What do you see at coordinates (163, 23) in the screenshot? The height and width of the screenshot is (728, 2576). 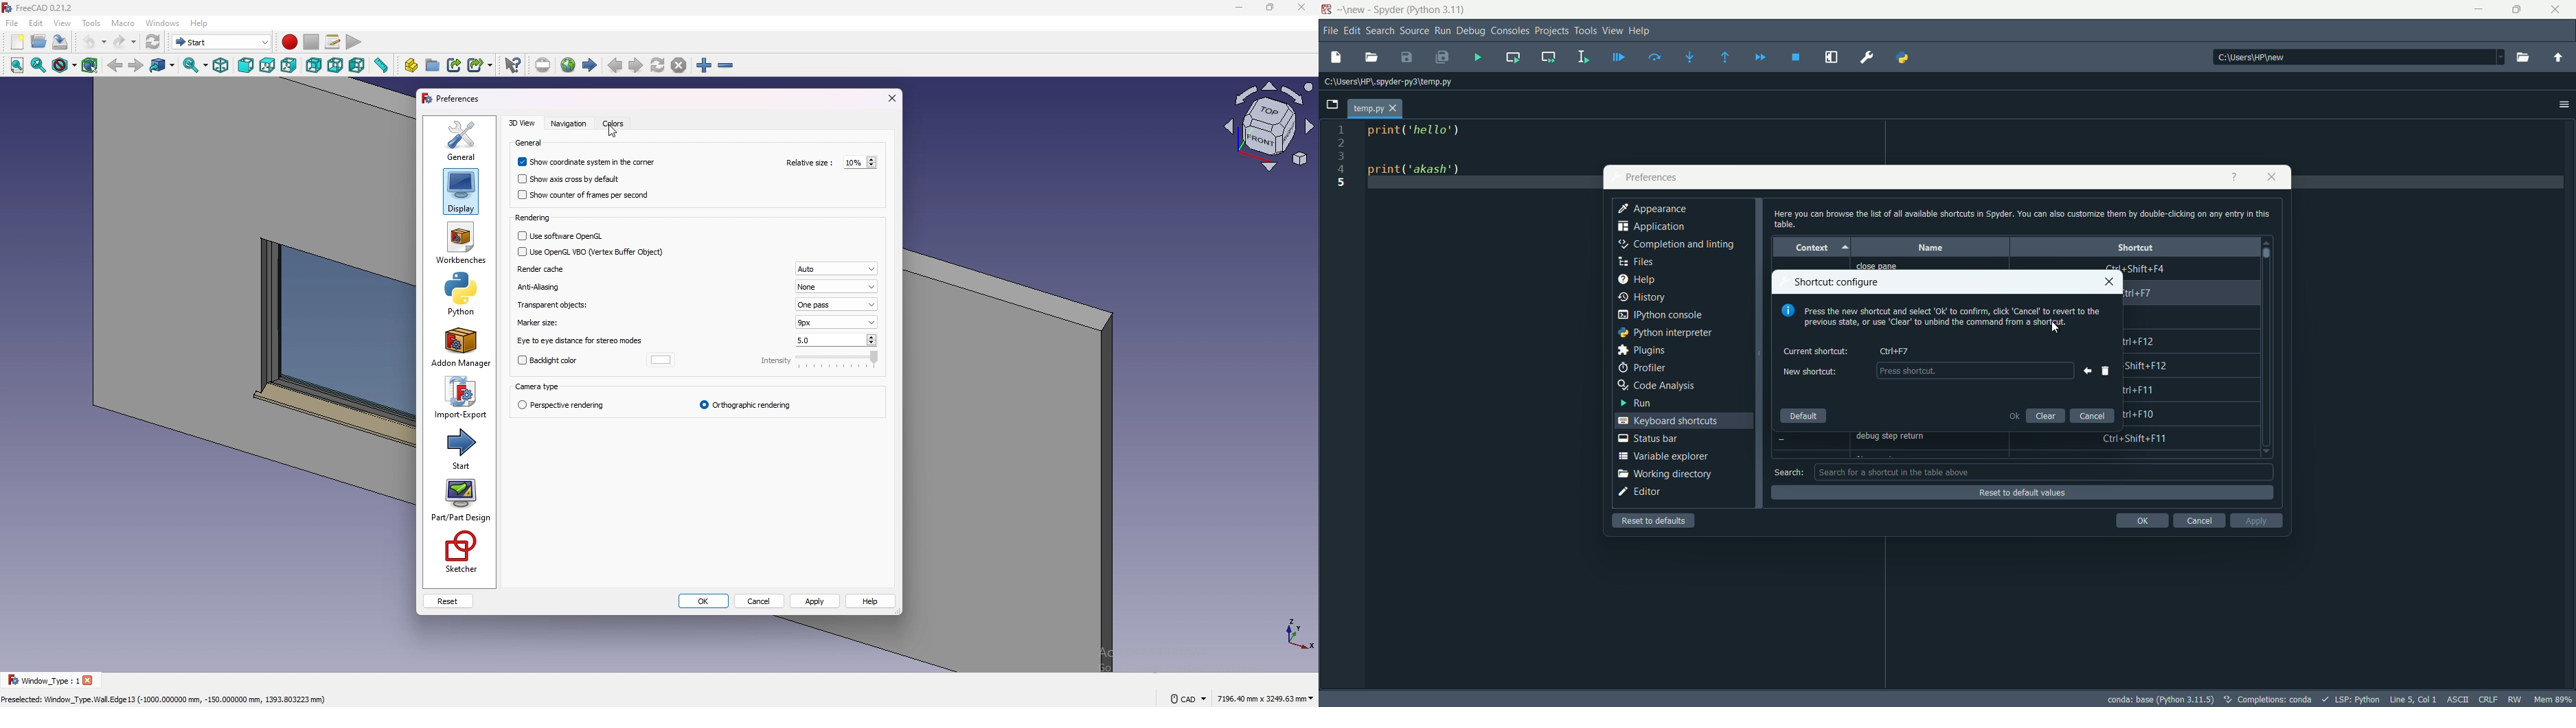 I see `windows` at bounding box center [163, 23].